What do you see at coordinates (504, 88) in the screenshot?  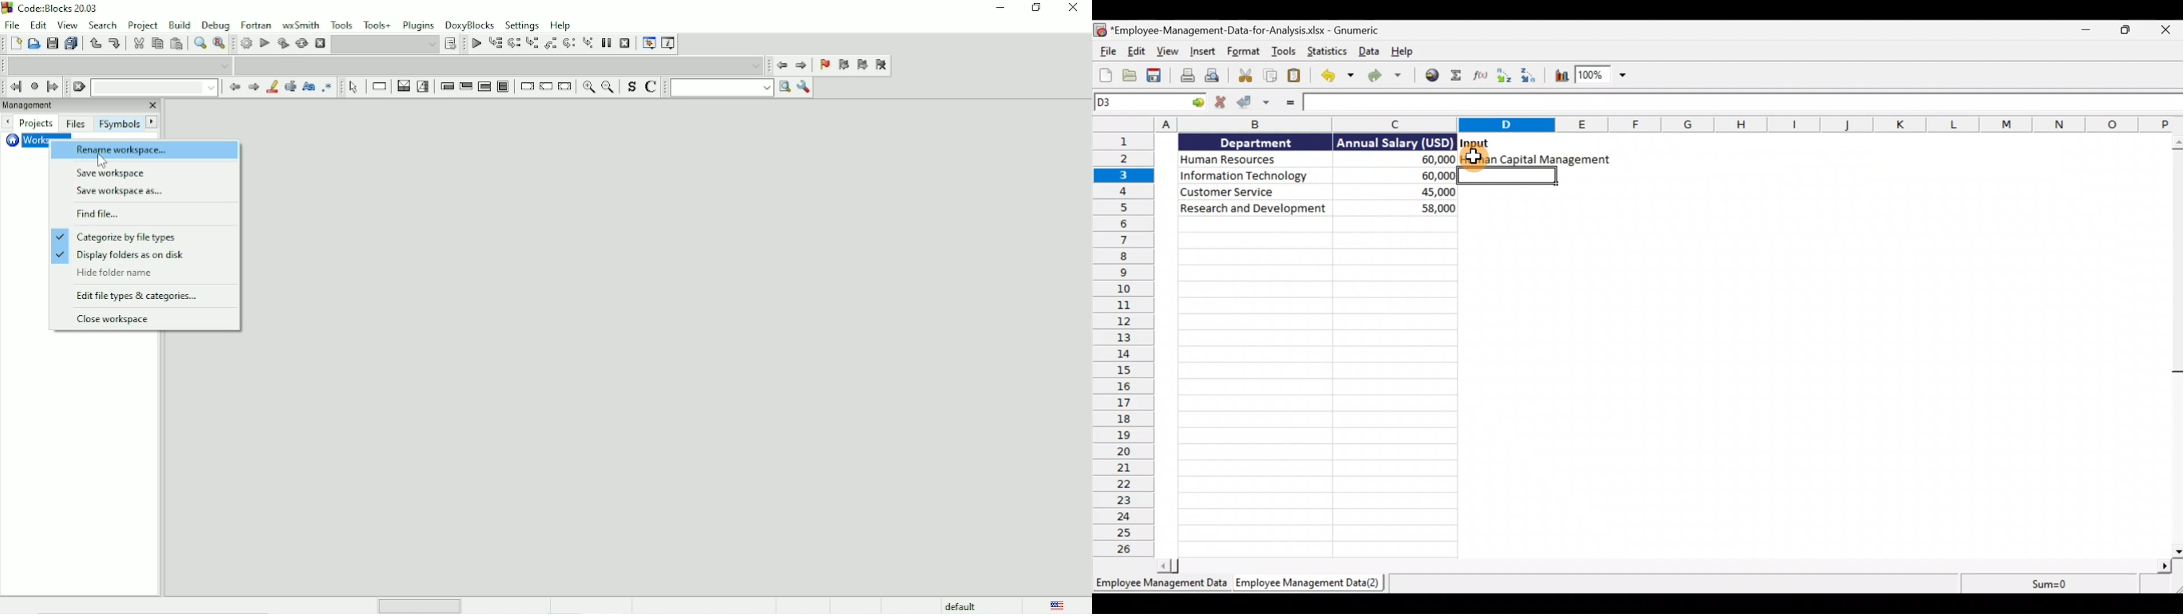 I see `Block instruction` at bounding box center [504, 88].